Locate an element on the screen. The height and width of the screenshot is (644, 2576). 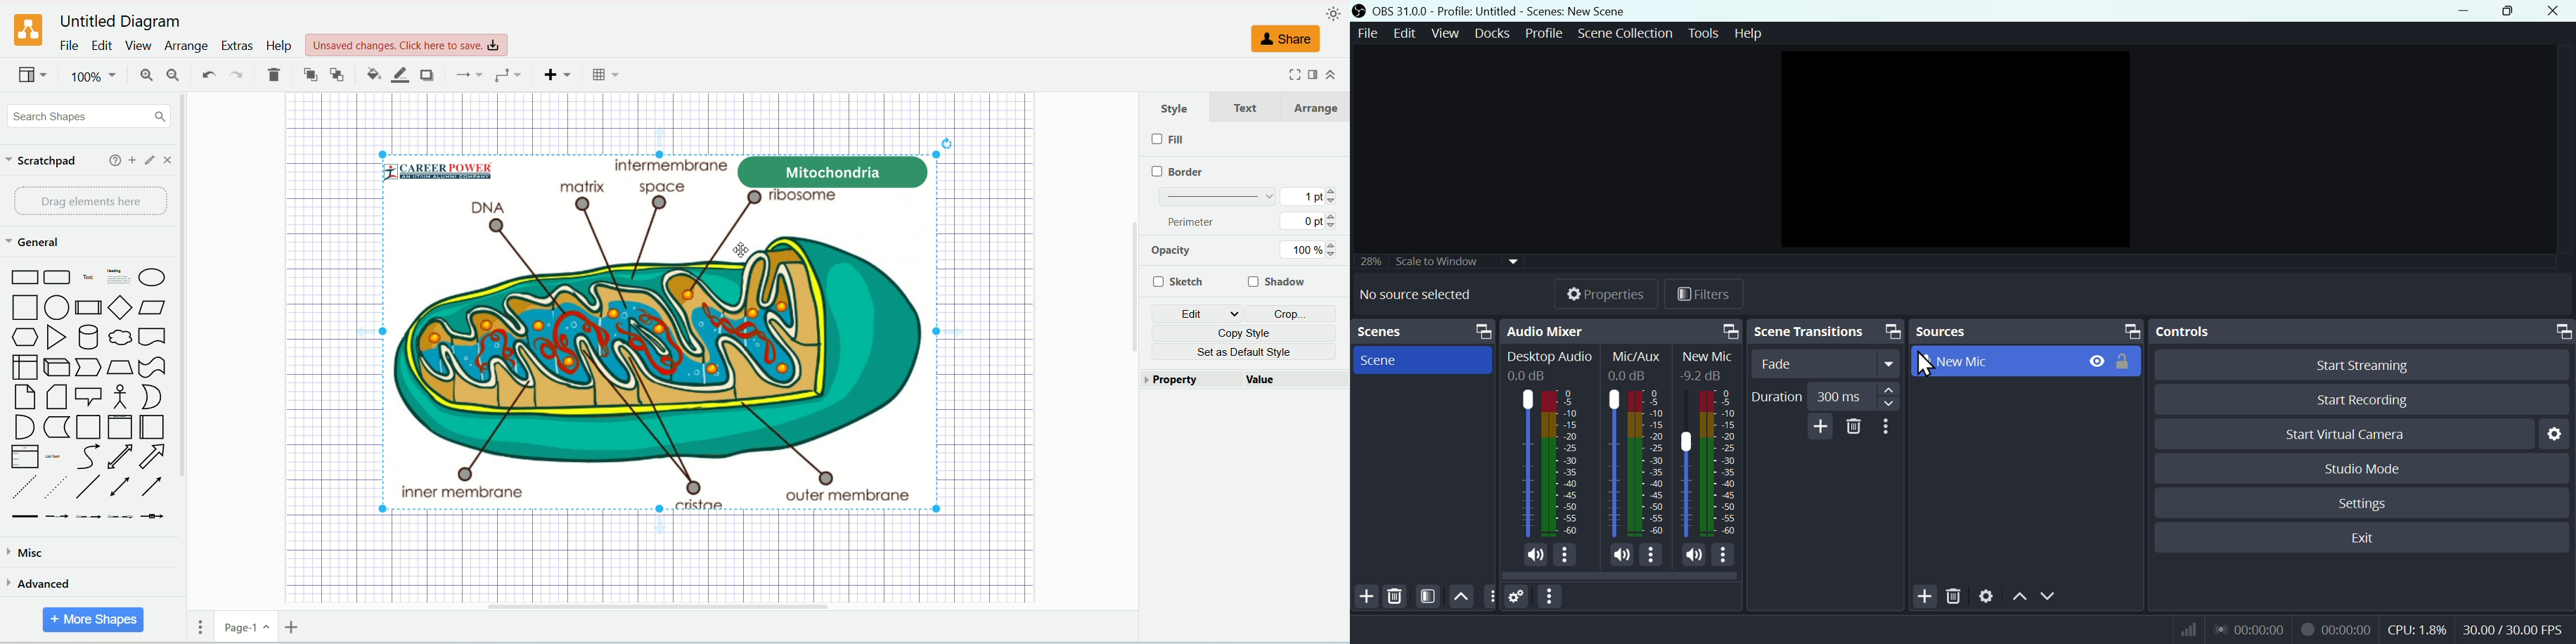
(un)mute is located at coordinates (1536, 555).